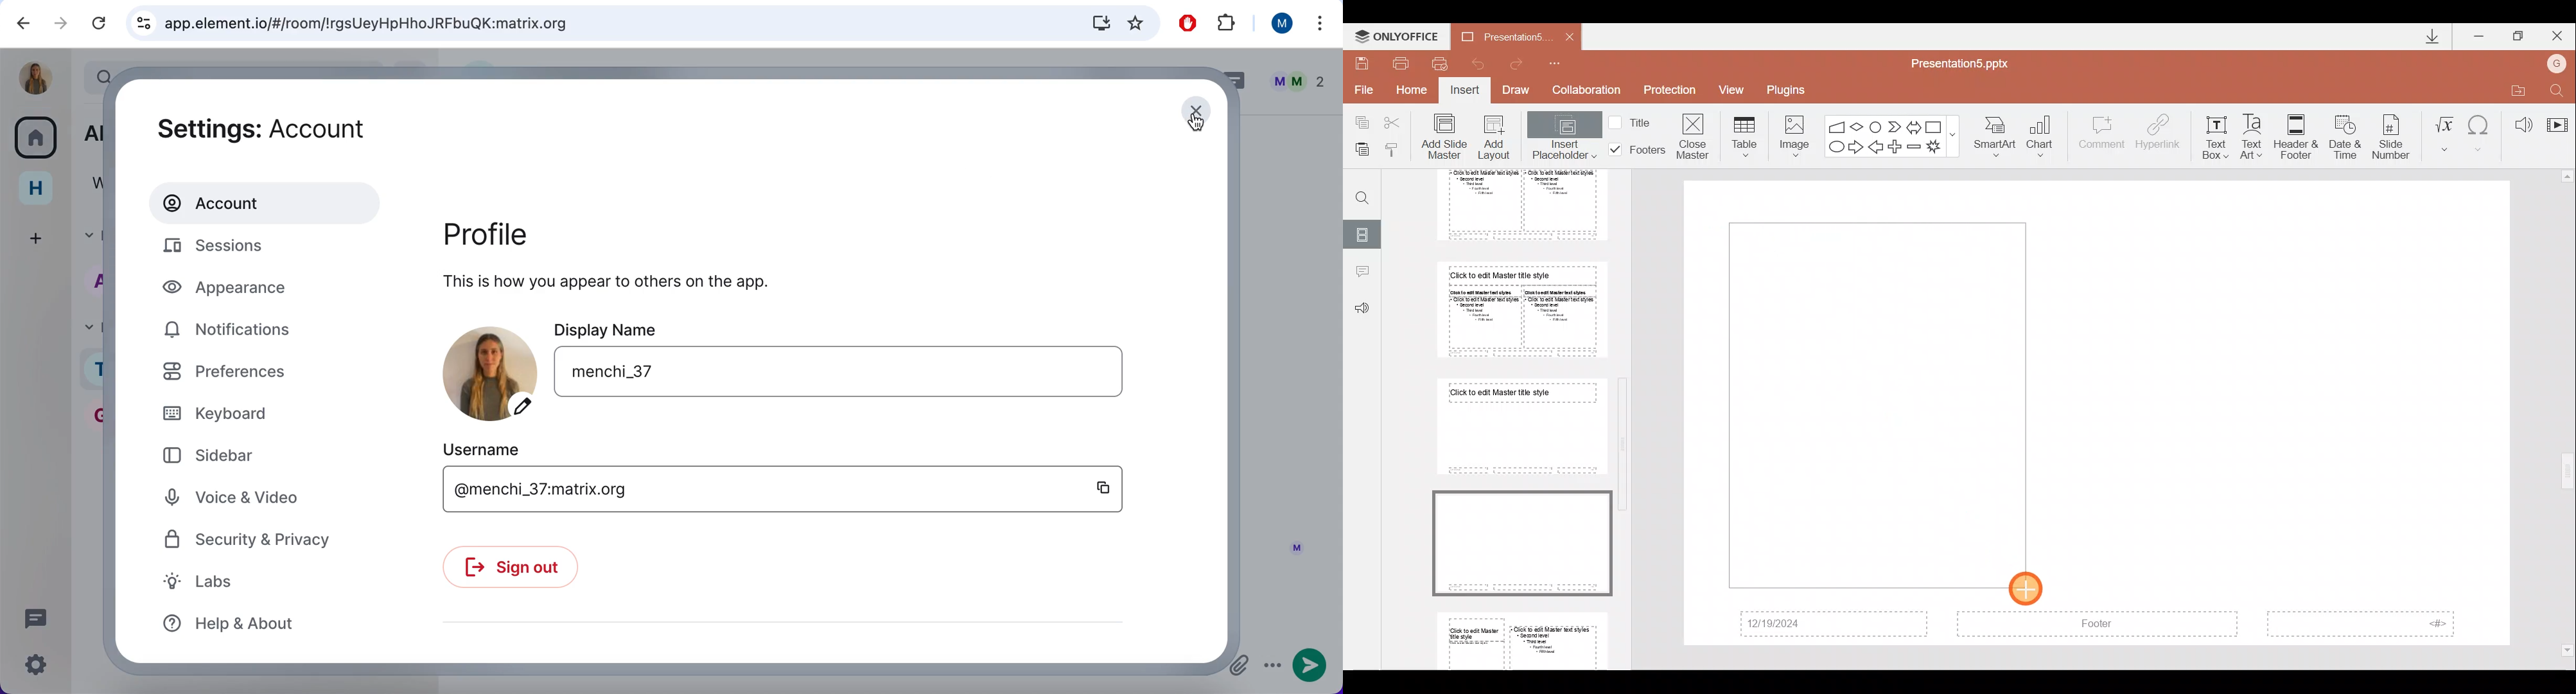 The image size is (2576, 700). Describe the element at coordinates (1357, 122) in the screenshot. I see `Copy` at that location.